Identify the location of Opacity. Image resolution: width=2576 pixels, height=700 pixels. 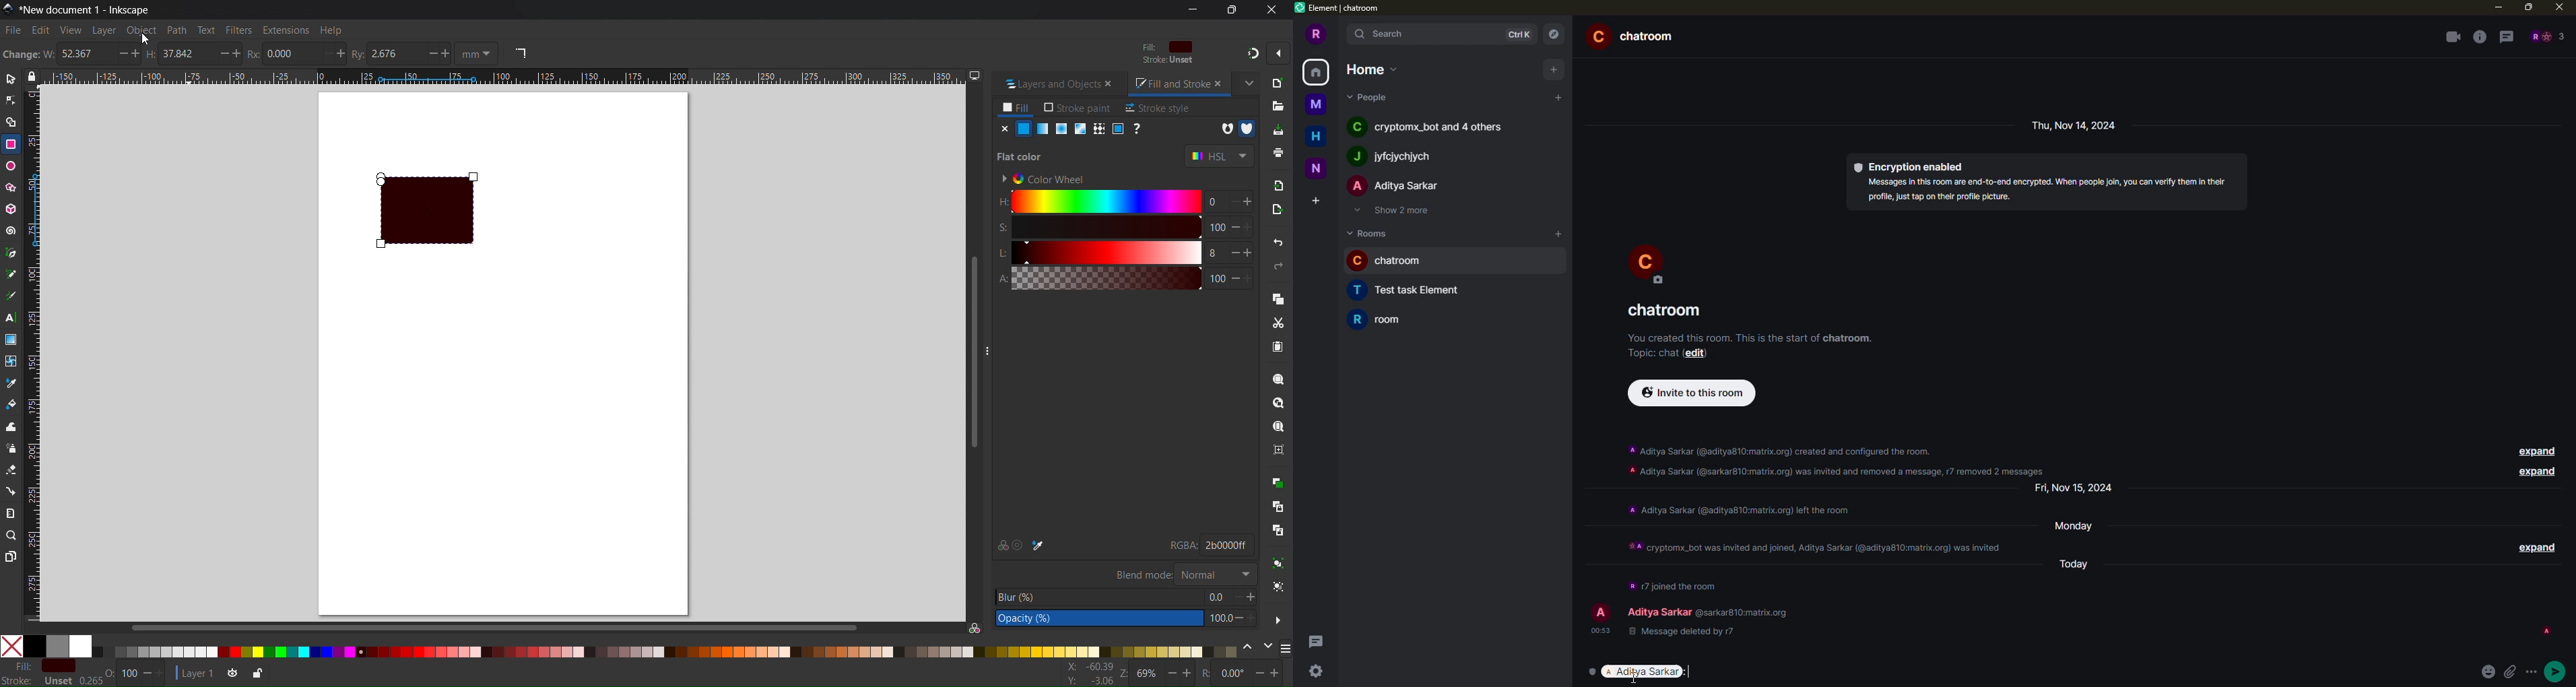
(129, 674).